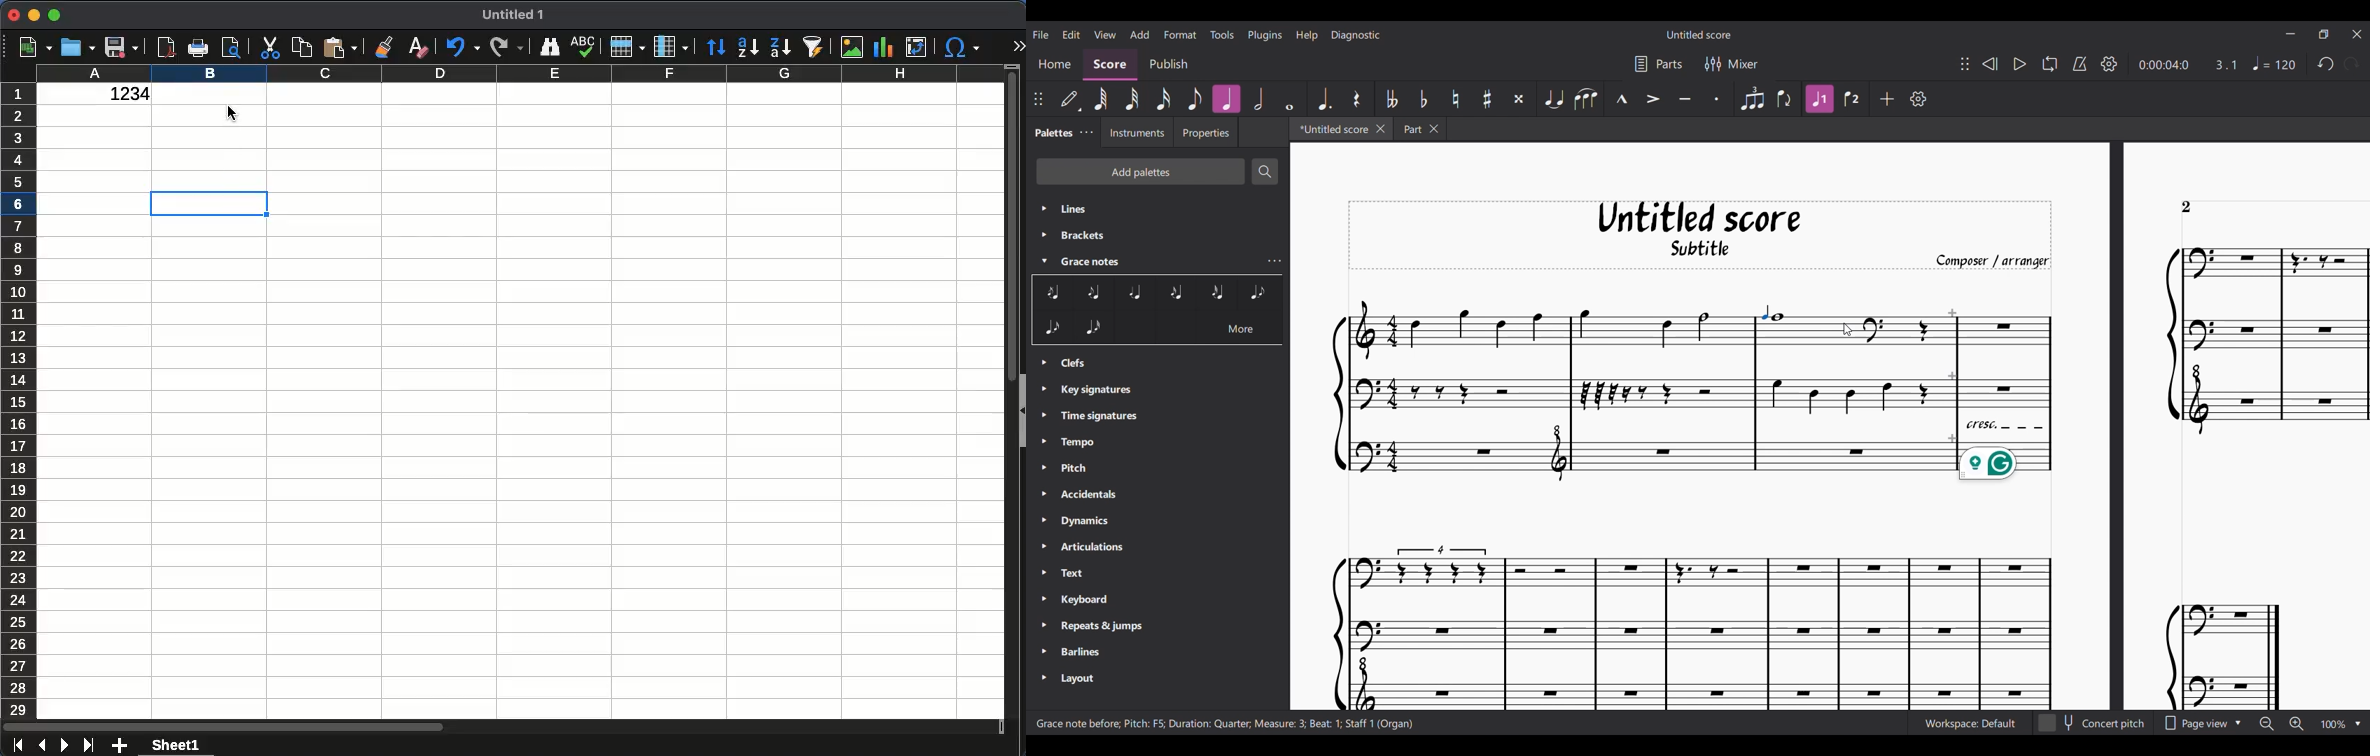  What do you see at coordinates (34, 14) in the screenshot?
I see `minimize` at bounding box center [34, 14].